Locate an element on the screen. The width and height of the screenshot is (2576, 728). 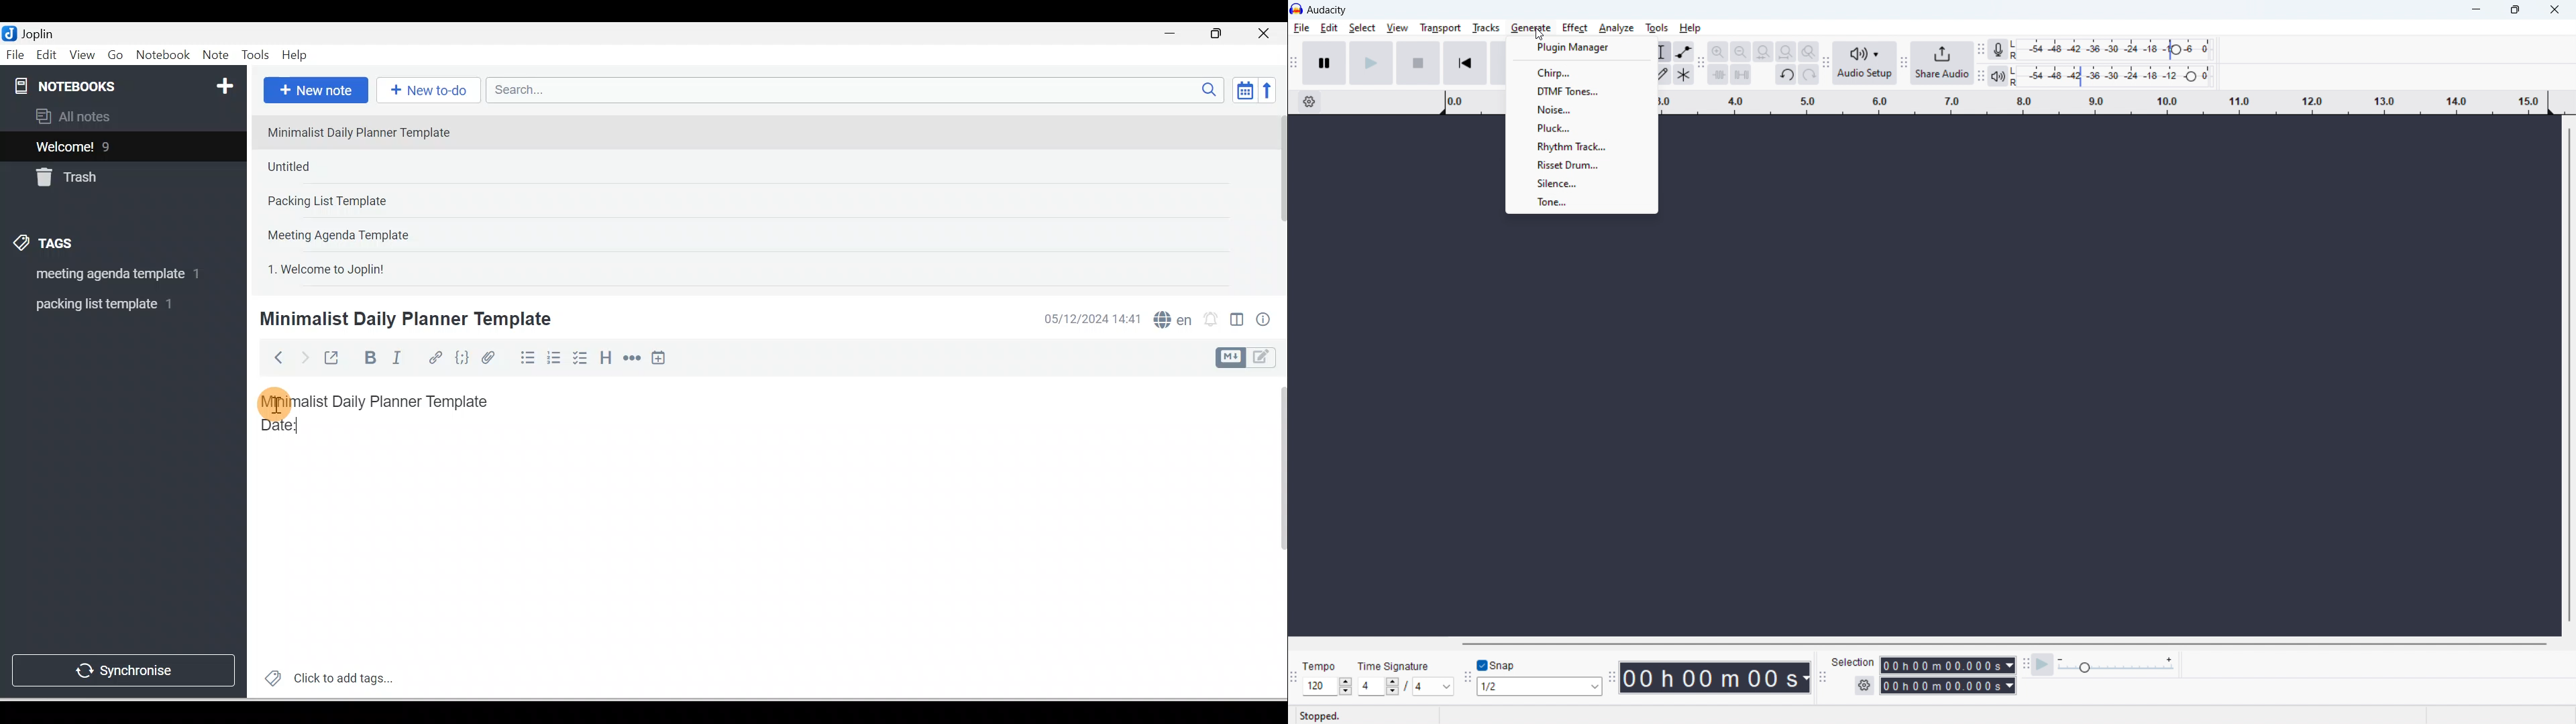
Cursor is located at coordinates (275, 402).